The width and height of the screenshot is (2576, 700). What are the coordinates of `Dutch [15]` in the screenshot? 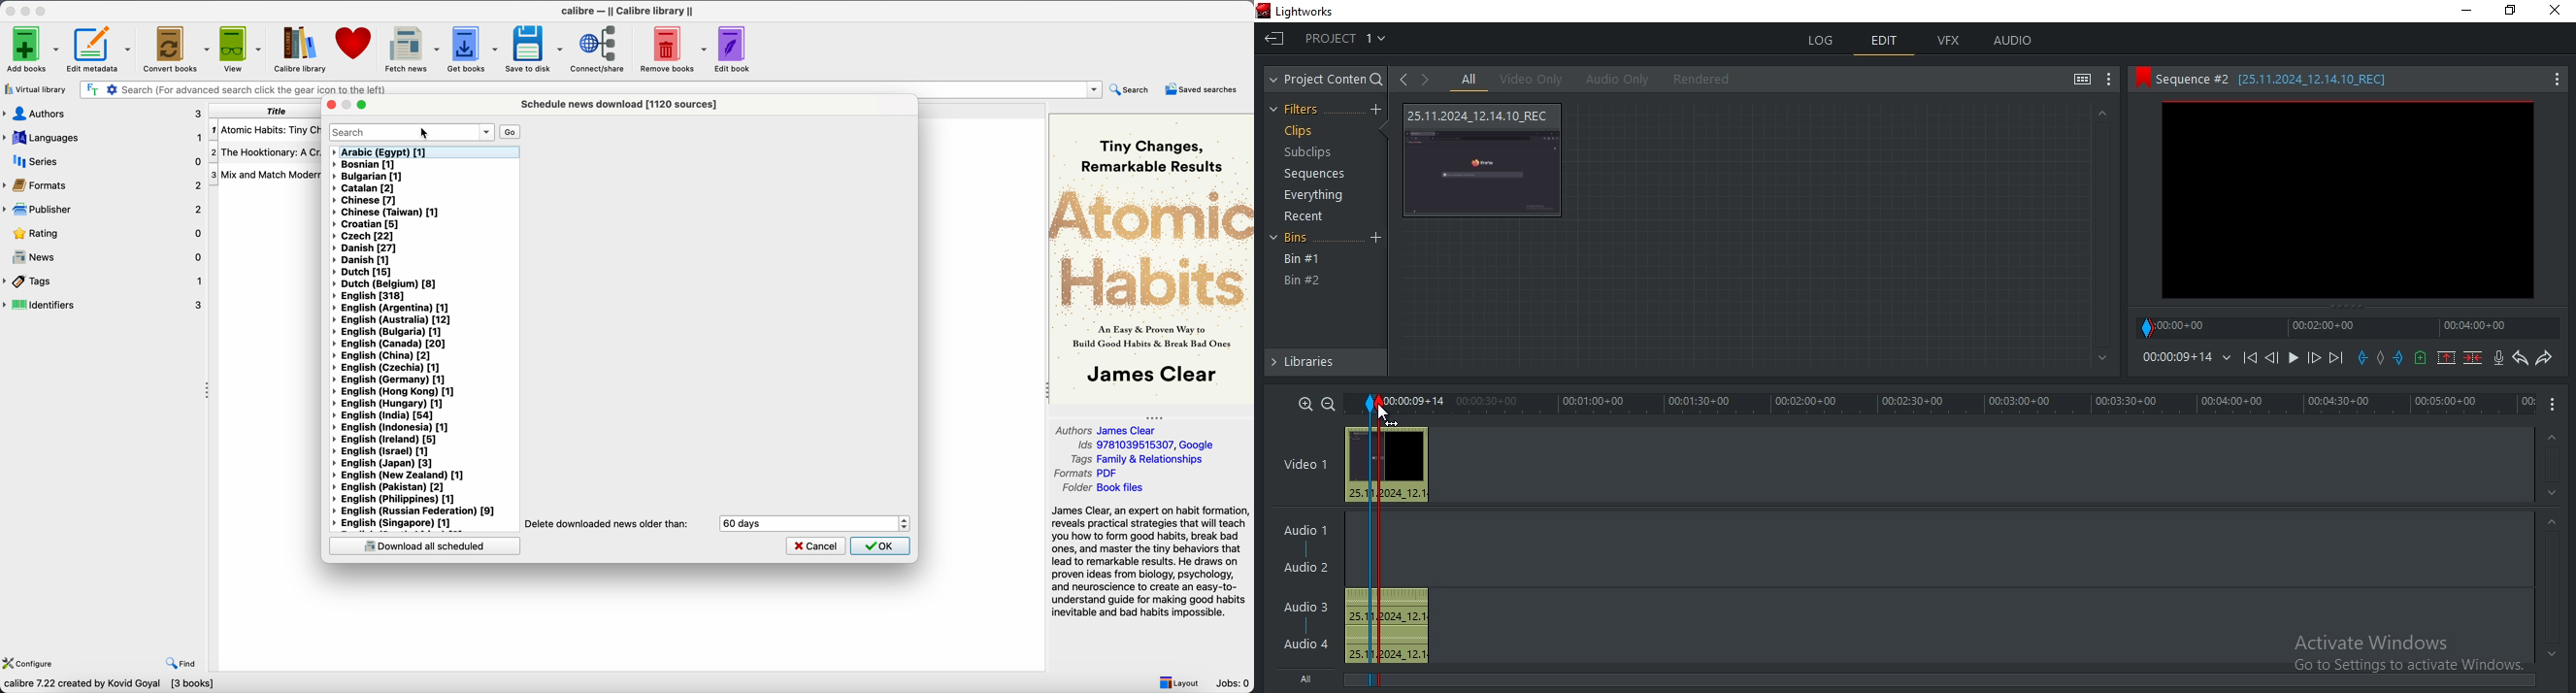 It's located at (362, 272).